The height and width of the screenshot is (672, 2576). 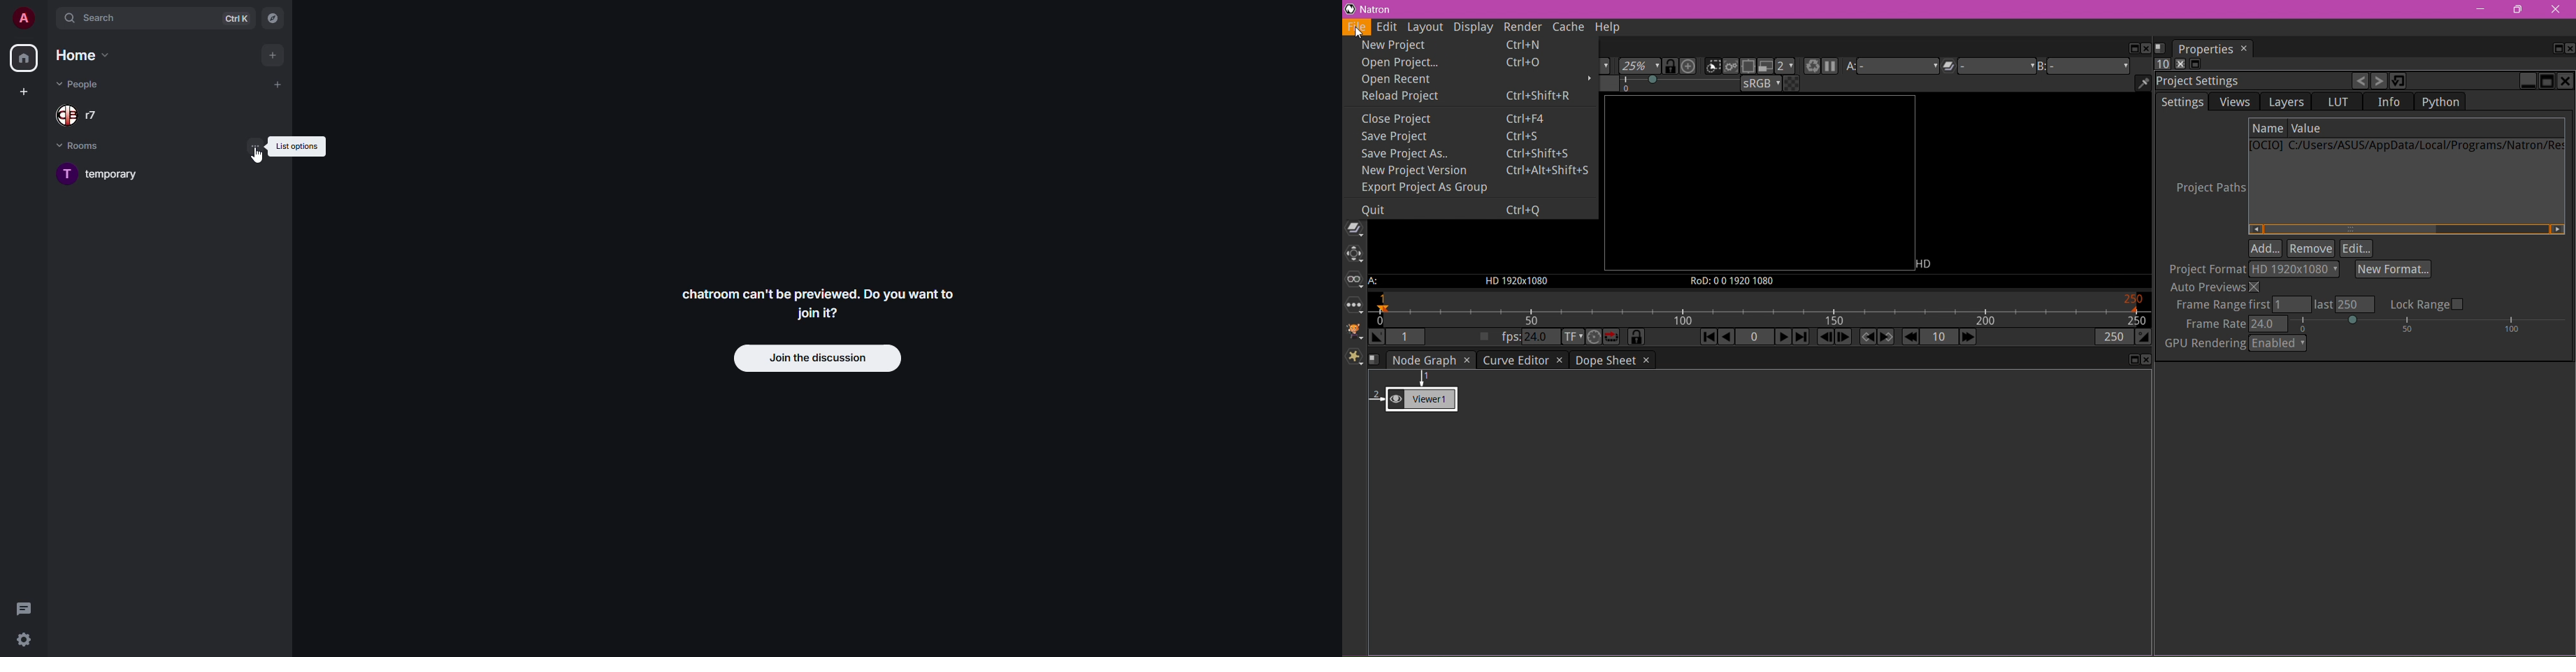 What do you see at coordinates (26, 607) in the screenshot?
I see `threads` at bounding box center [26, 607].